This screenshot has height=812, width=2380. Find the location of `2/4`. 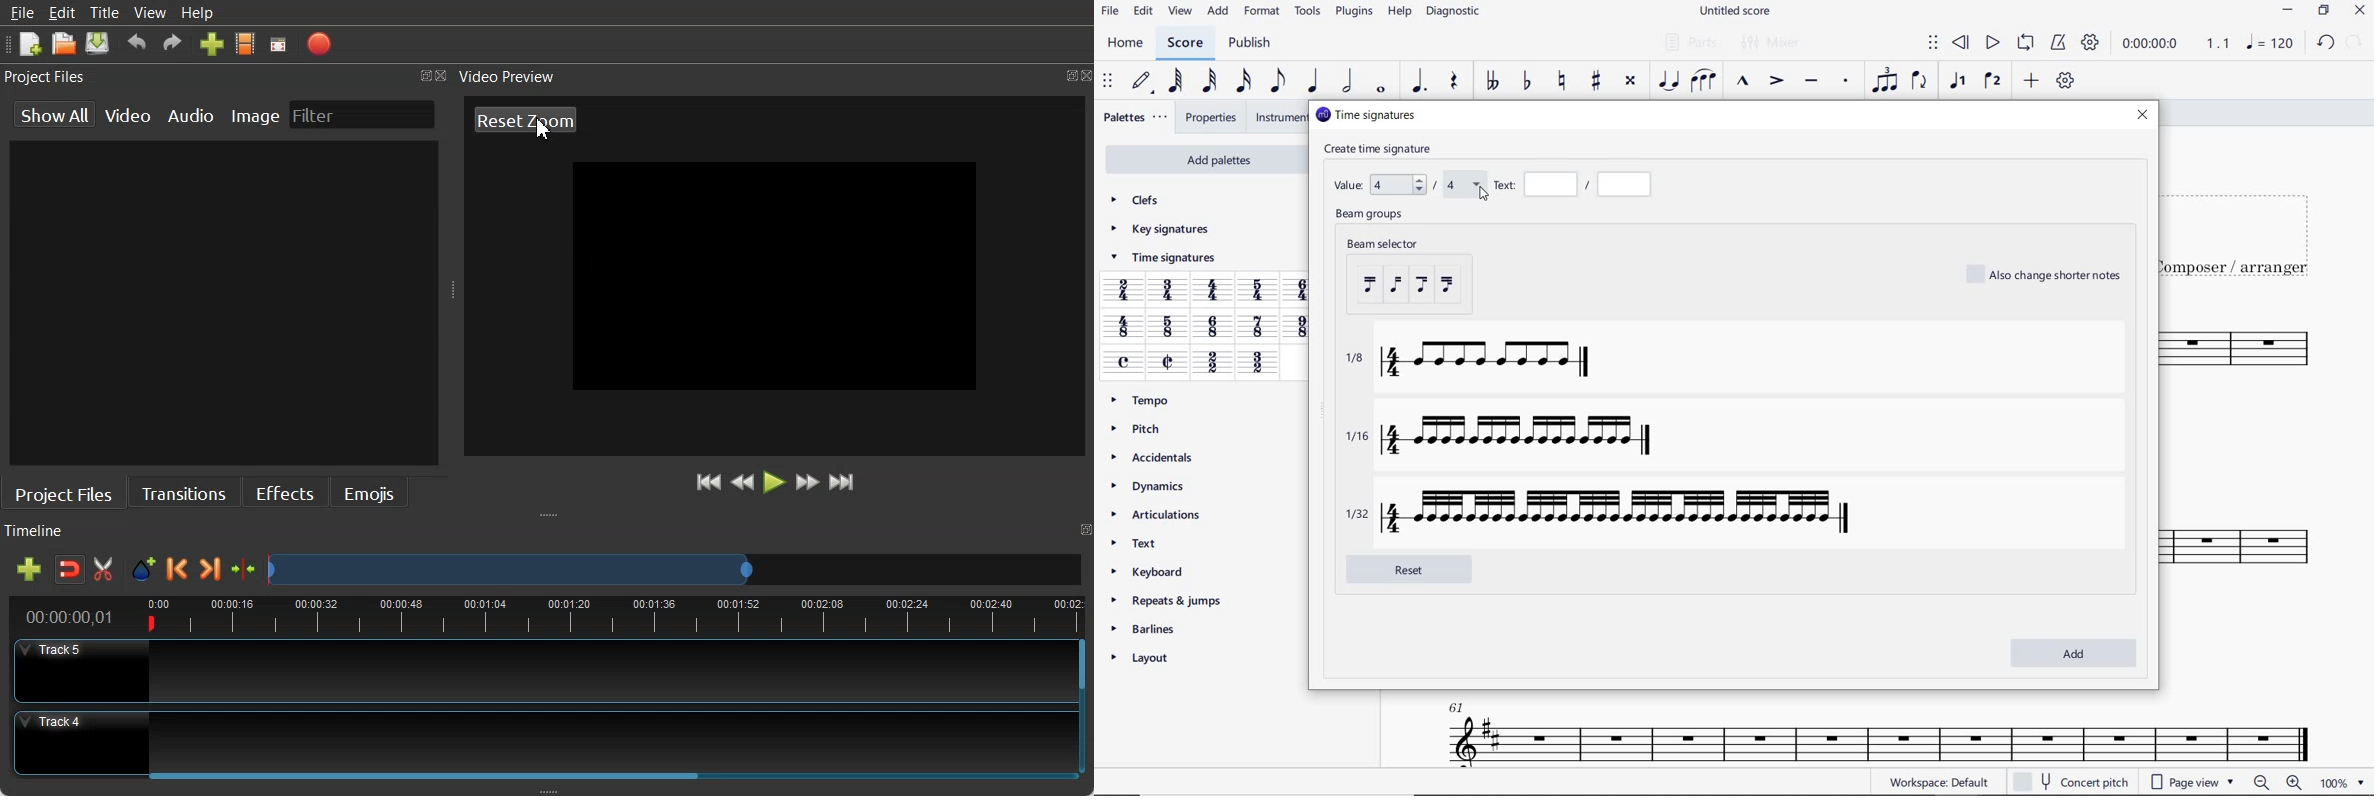

2/4 is located at coordinates (1123, 290).